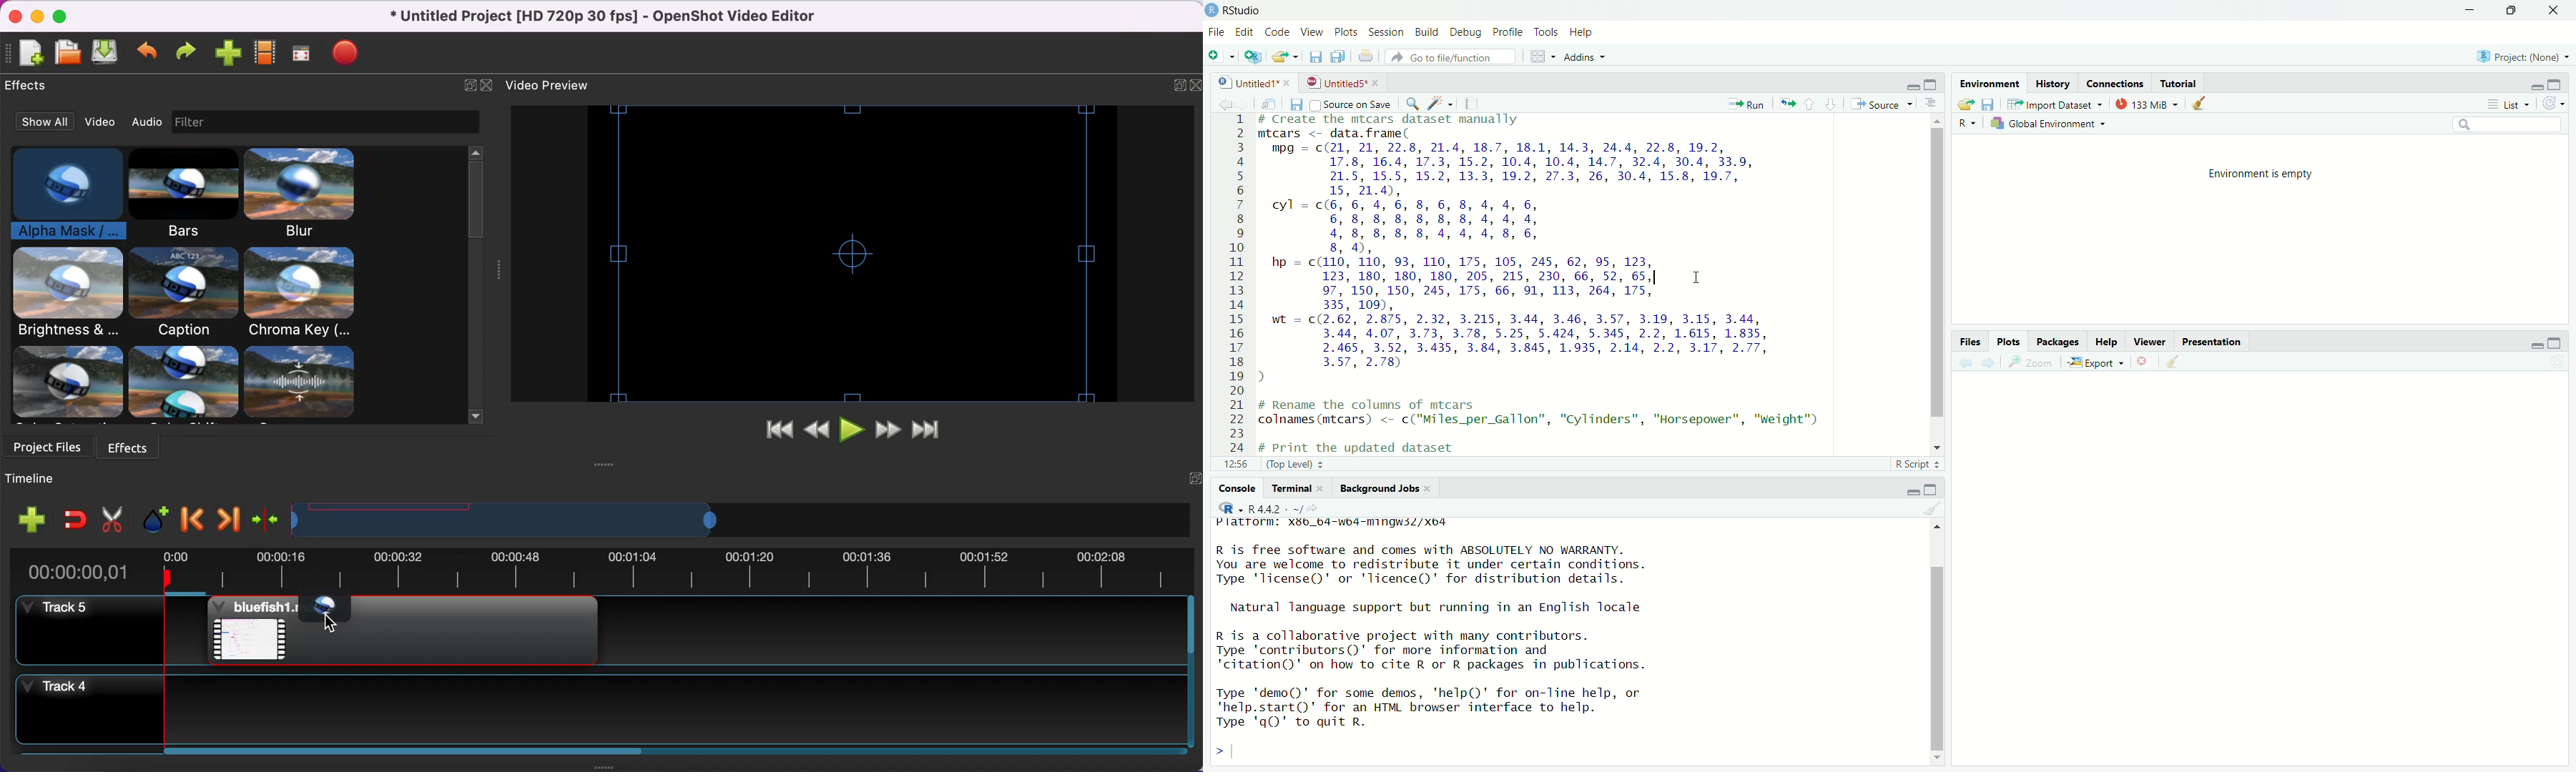 The image size is (2576, 784). I want to click on scroll bar, so click(1929, 282).